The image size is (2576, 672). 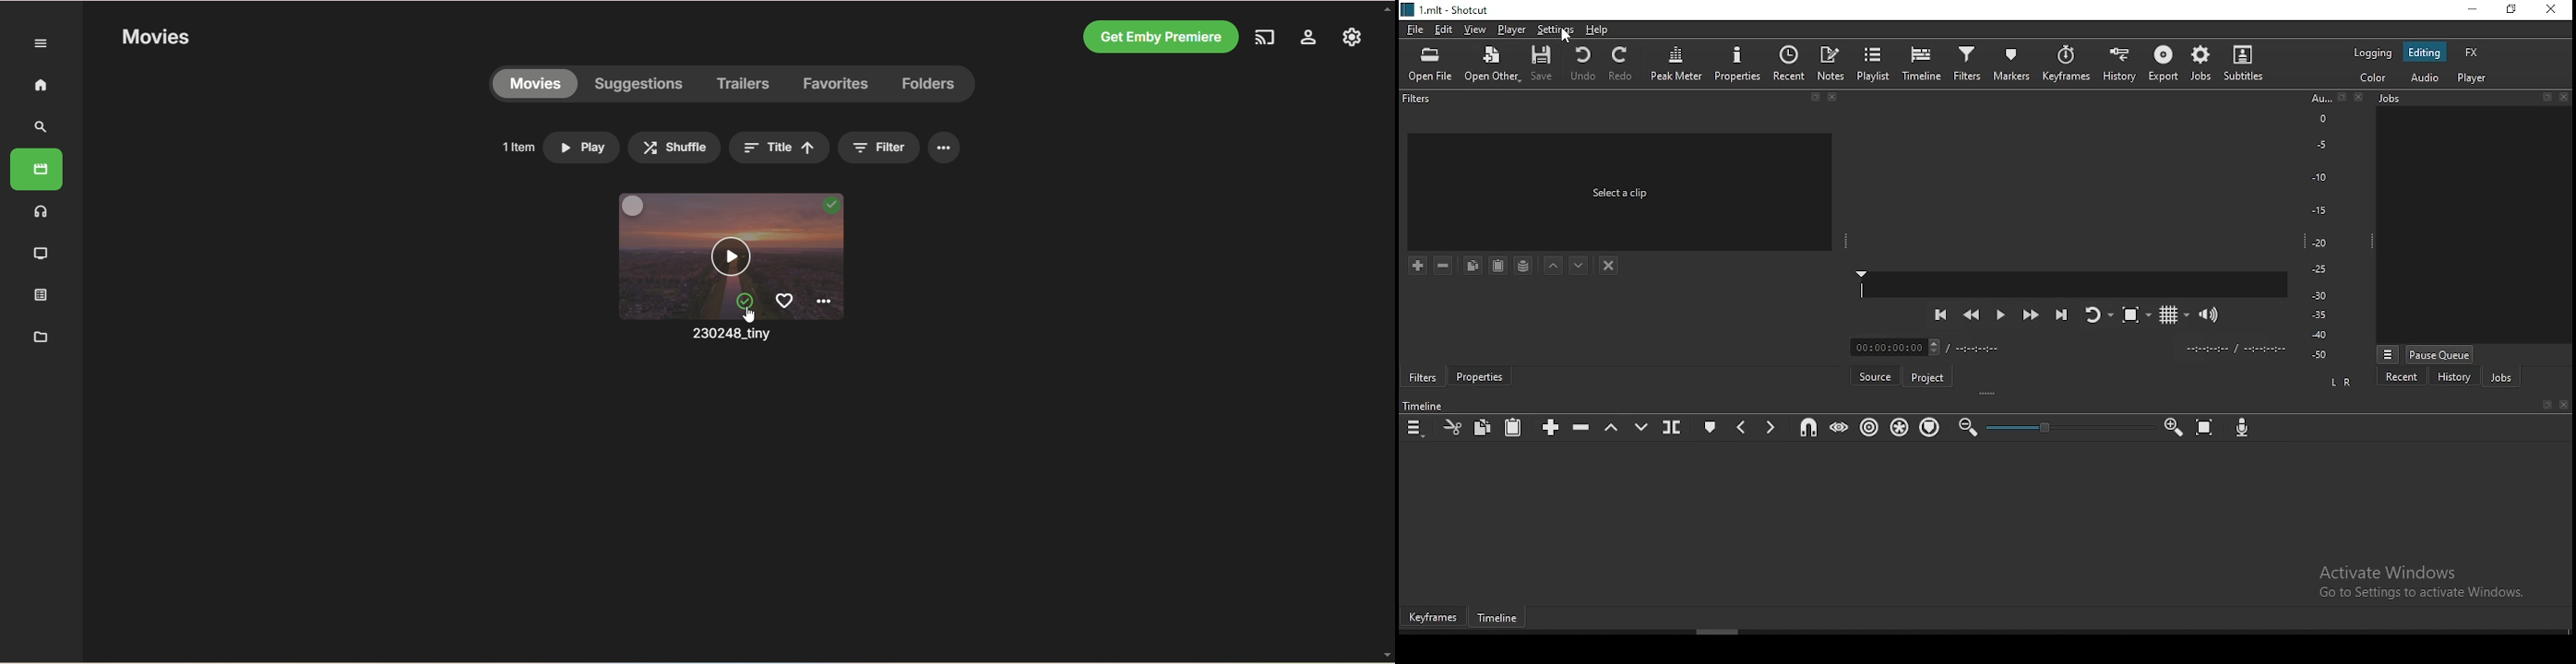 I want to click on file, so click(x=1413, y=28).